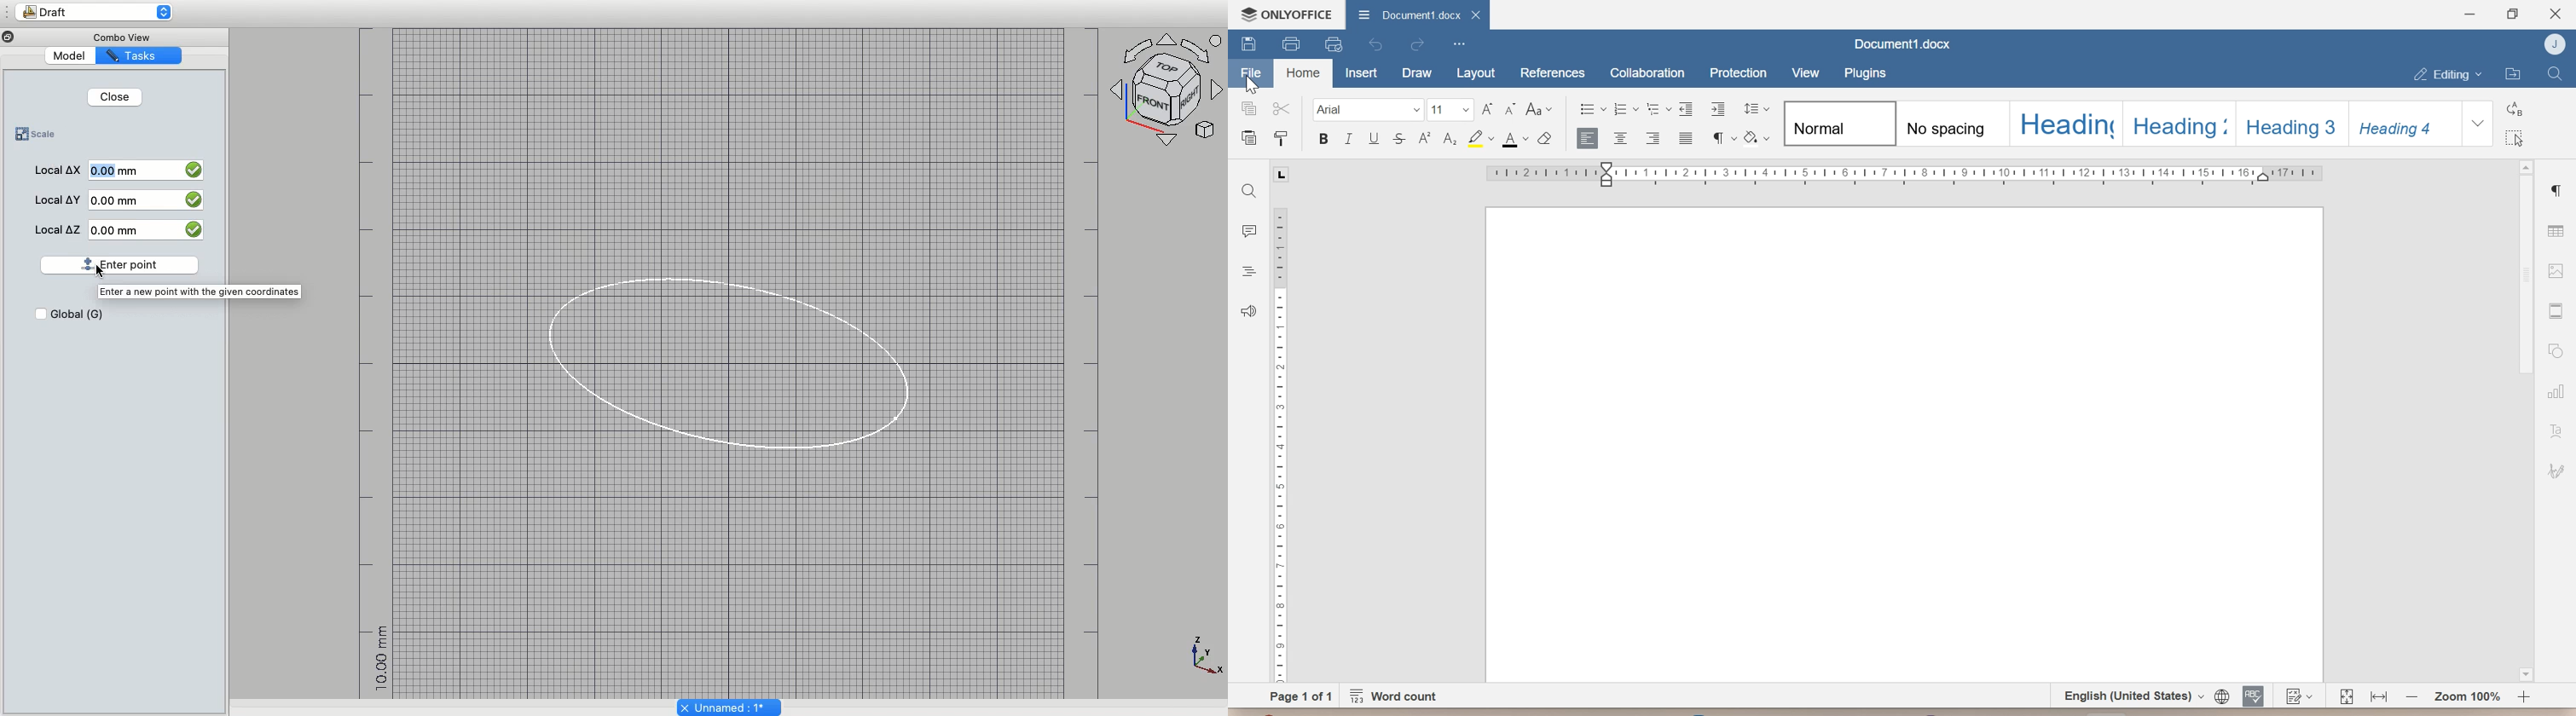  I want to click on Bold, so click(1324, 140).